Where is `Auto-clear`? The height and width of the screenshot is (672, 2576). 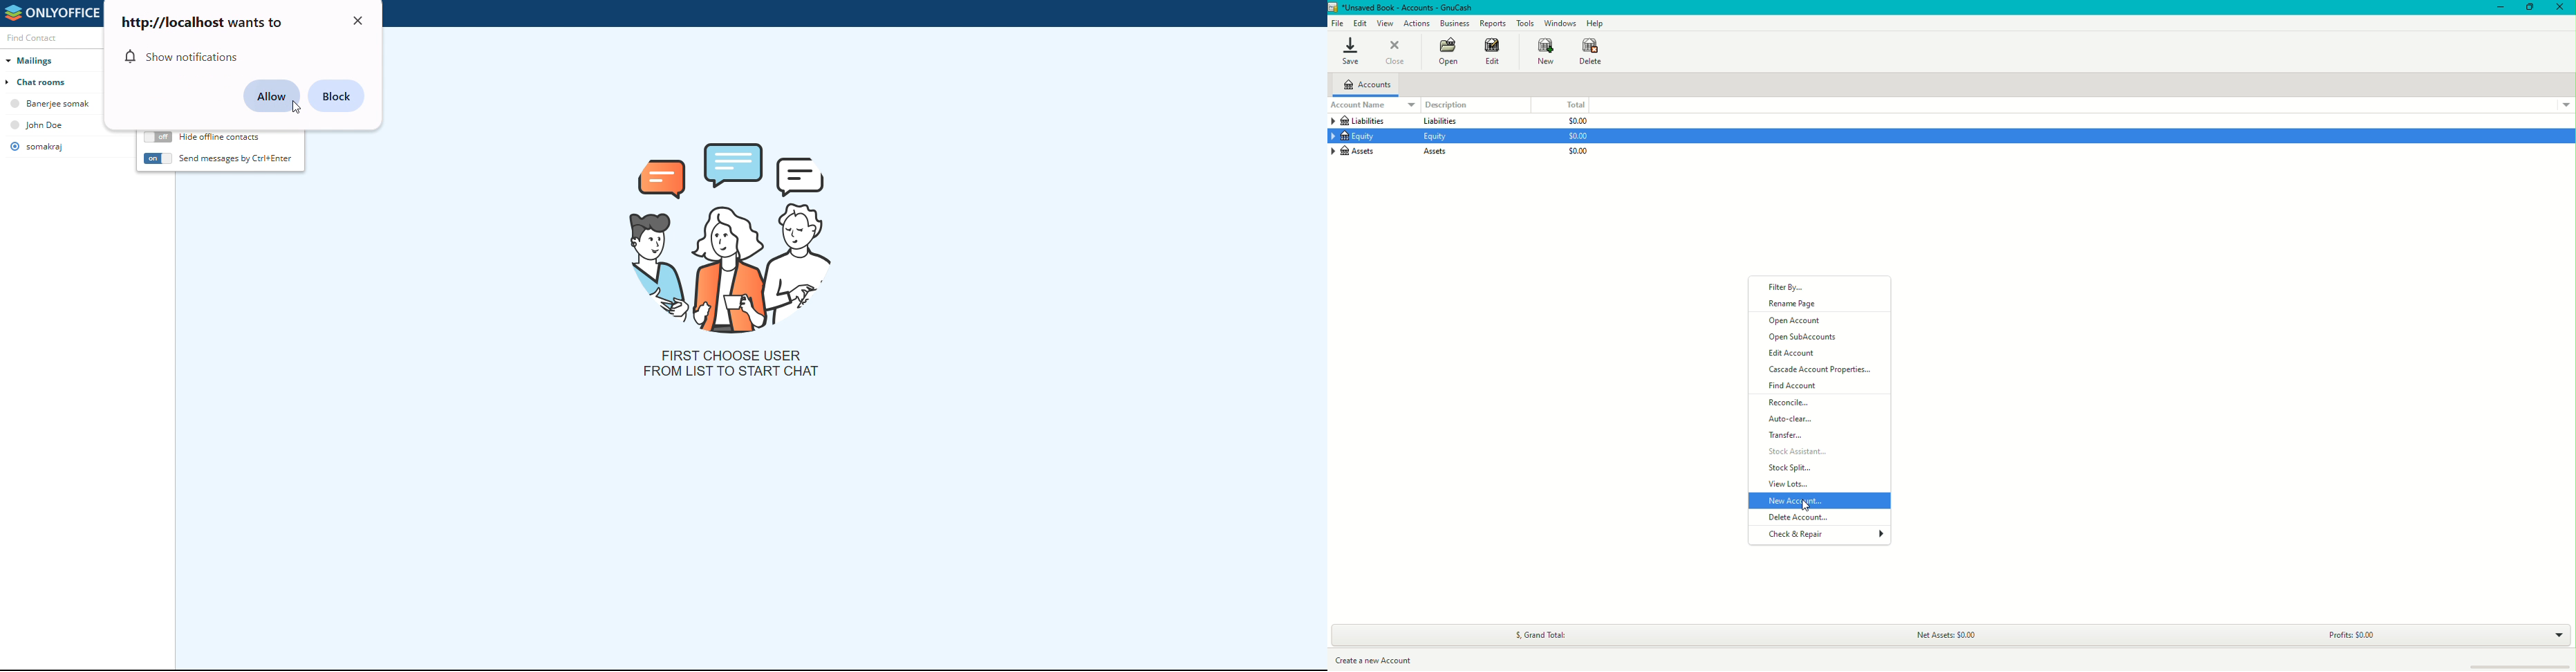 Auto-clear is located at coordinates (1790, 420).